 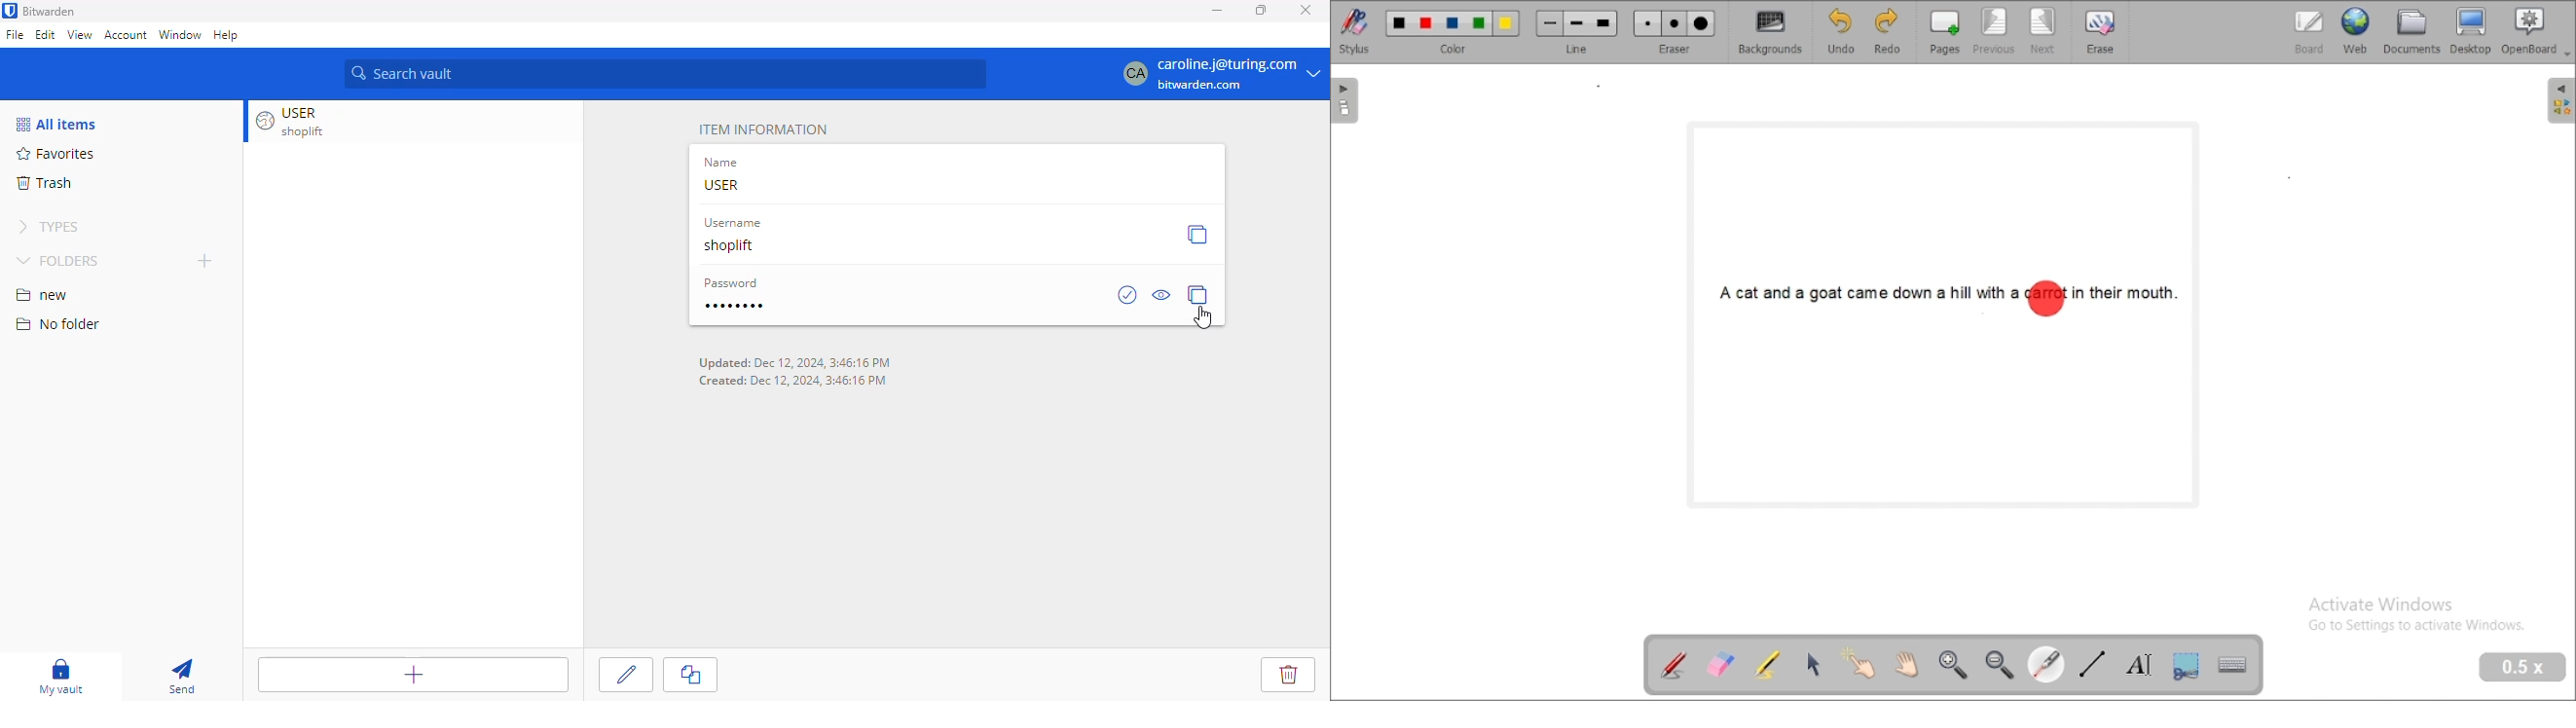 What do you see at coordinates (2000, 666) in the screenshot?
I see `zoom out` at bounding box center [2000, 666].